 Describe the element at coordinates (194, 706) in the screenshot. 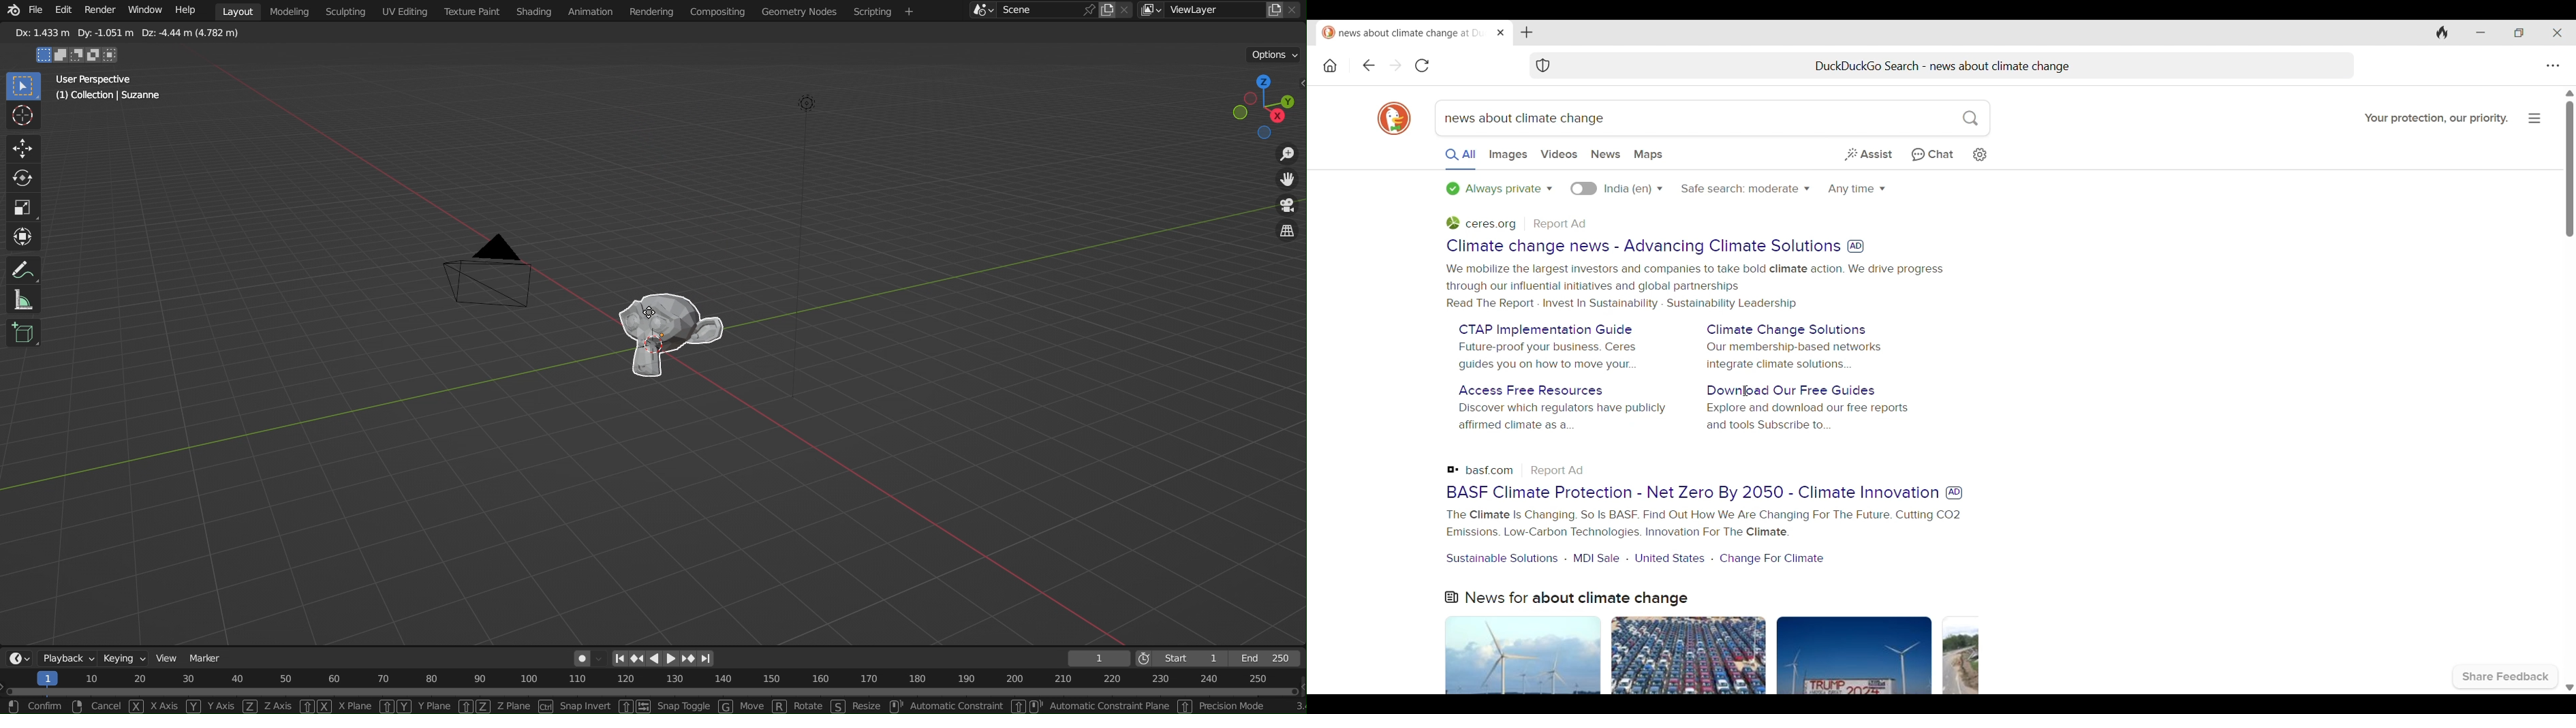

I see `Y` at that location.